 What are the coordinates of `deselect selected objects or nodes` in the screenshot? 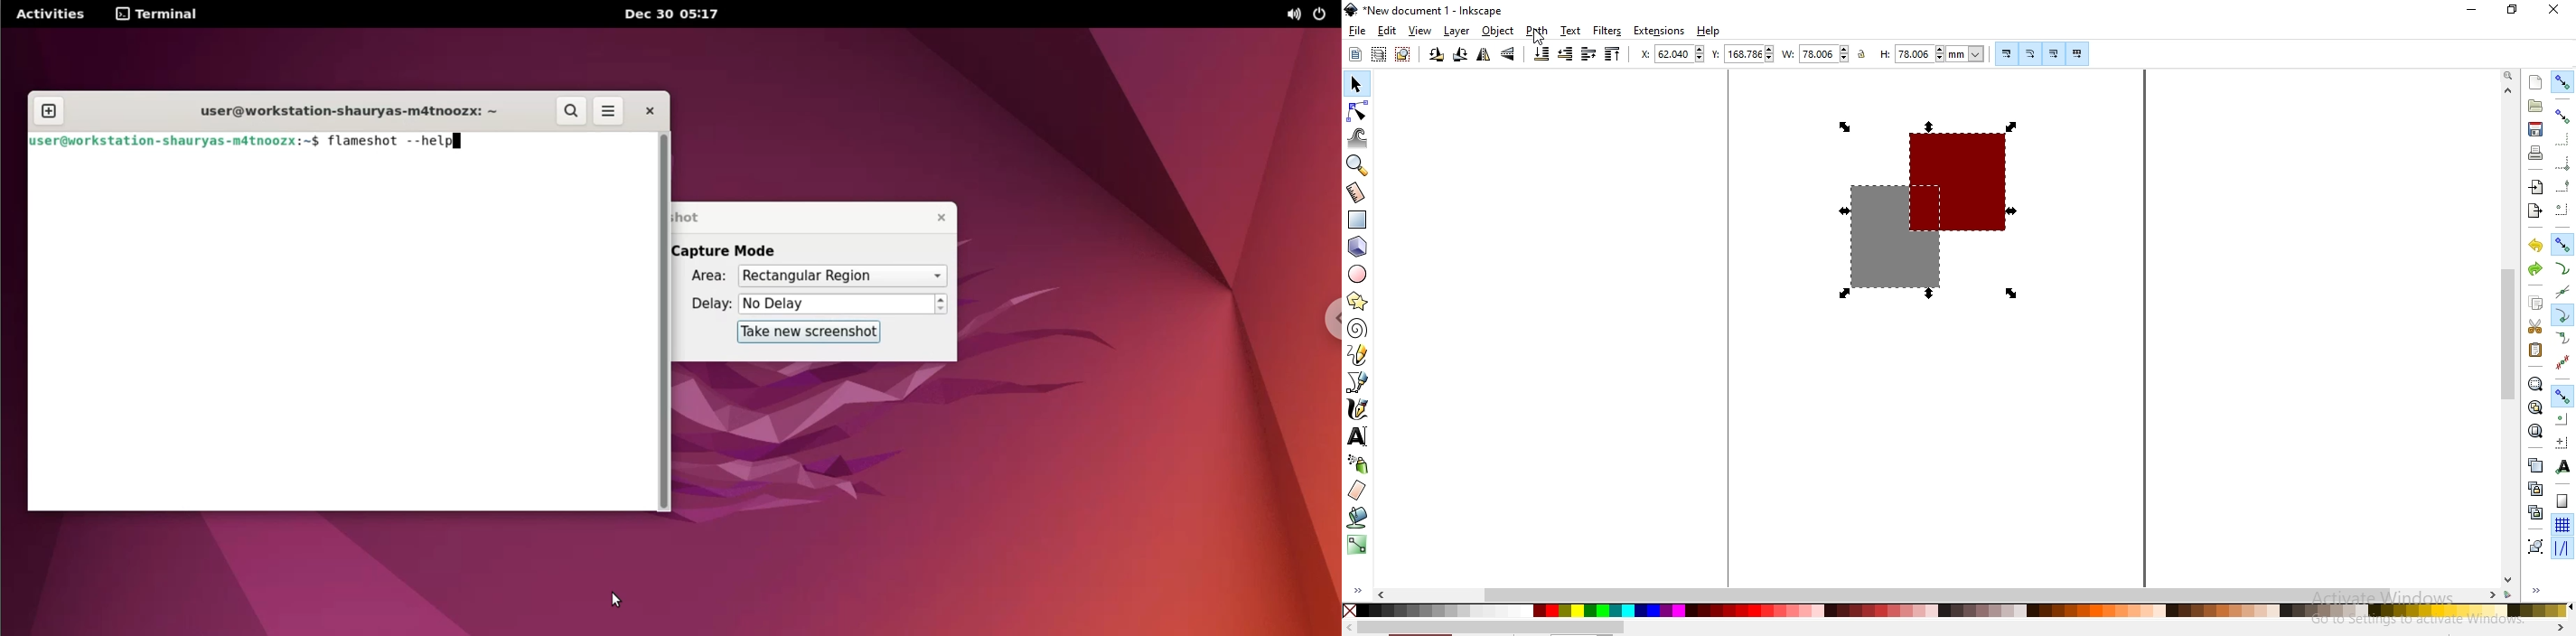 It's located at (1405, 54).